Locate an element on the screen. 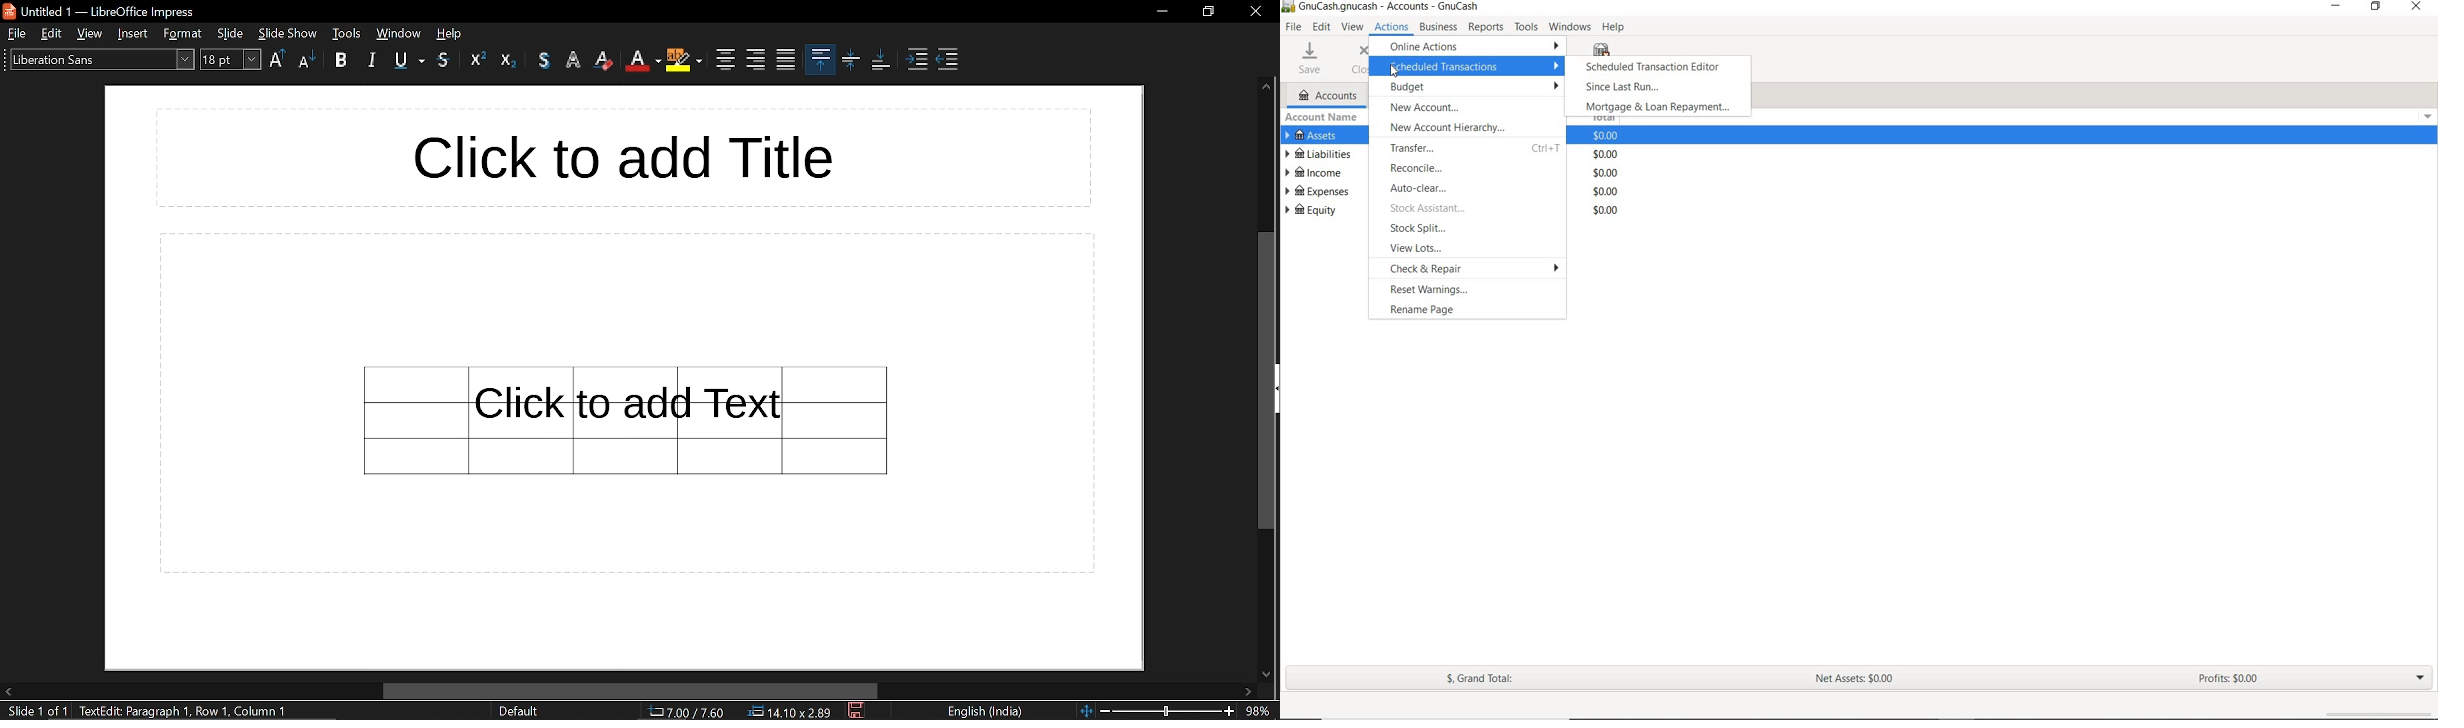 Image resolution: width=2464 pixels, height=728 pixels. total is located at coordinates (1606, 172).